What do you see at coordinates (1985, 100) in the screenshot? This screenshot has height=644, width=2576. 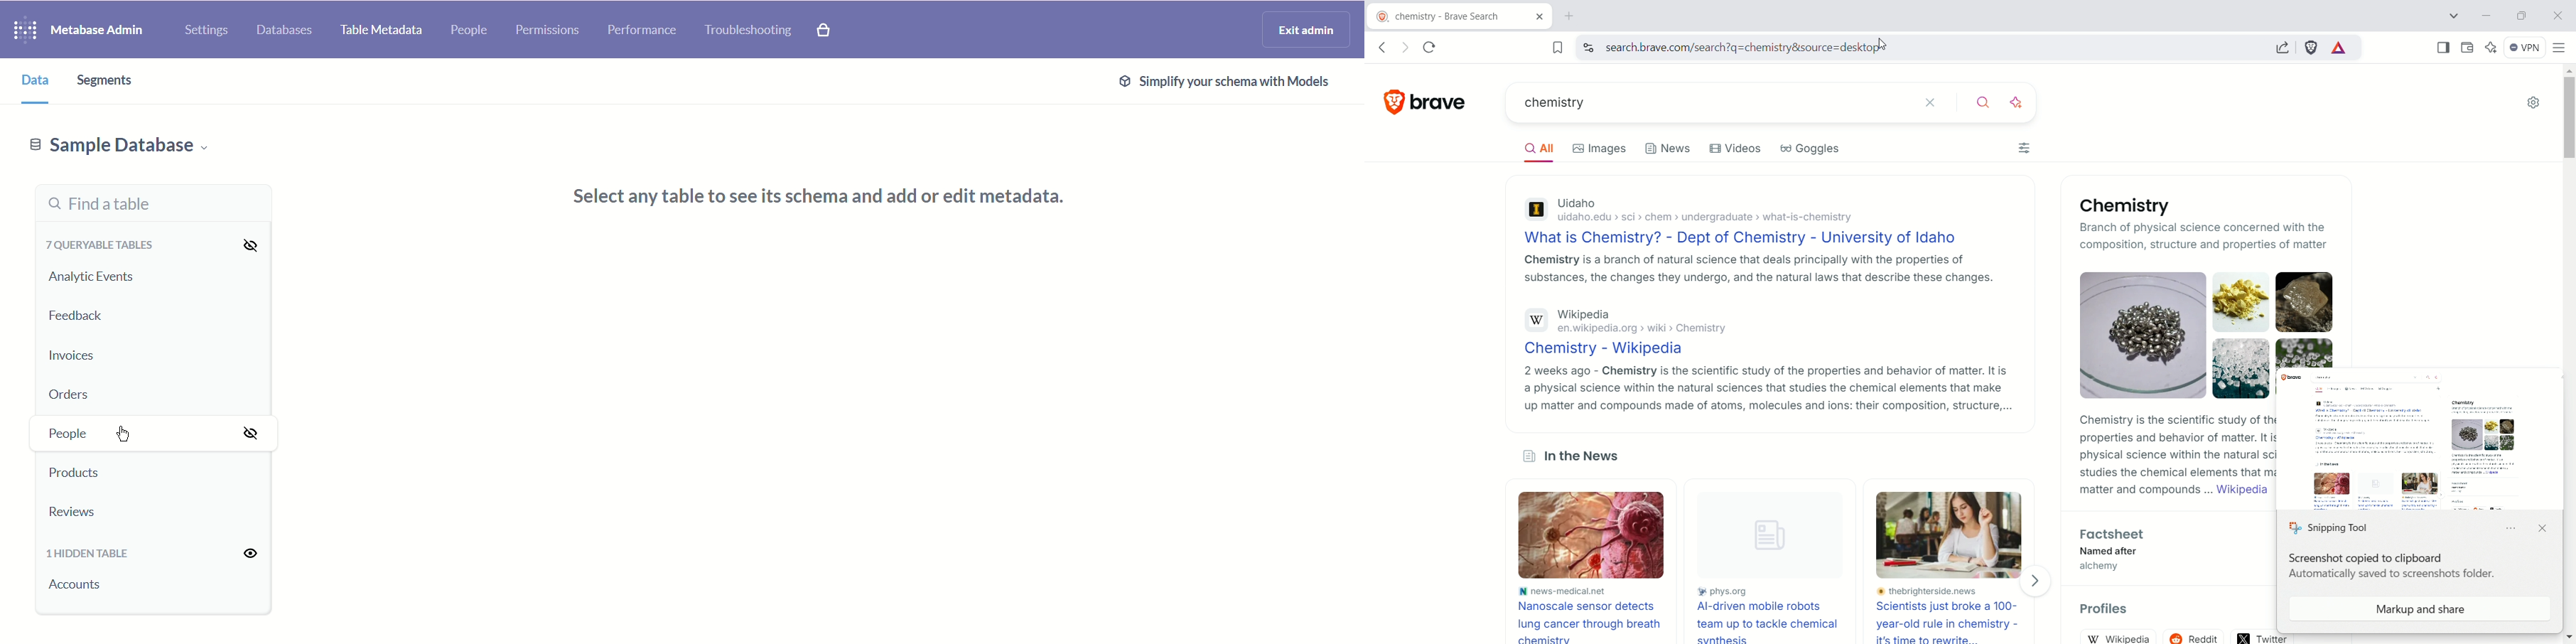 I see `search` at bounding box center [1985, 100].